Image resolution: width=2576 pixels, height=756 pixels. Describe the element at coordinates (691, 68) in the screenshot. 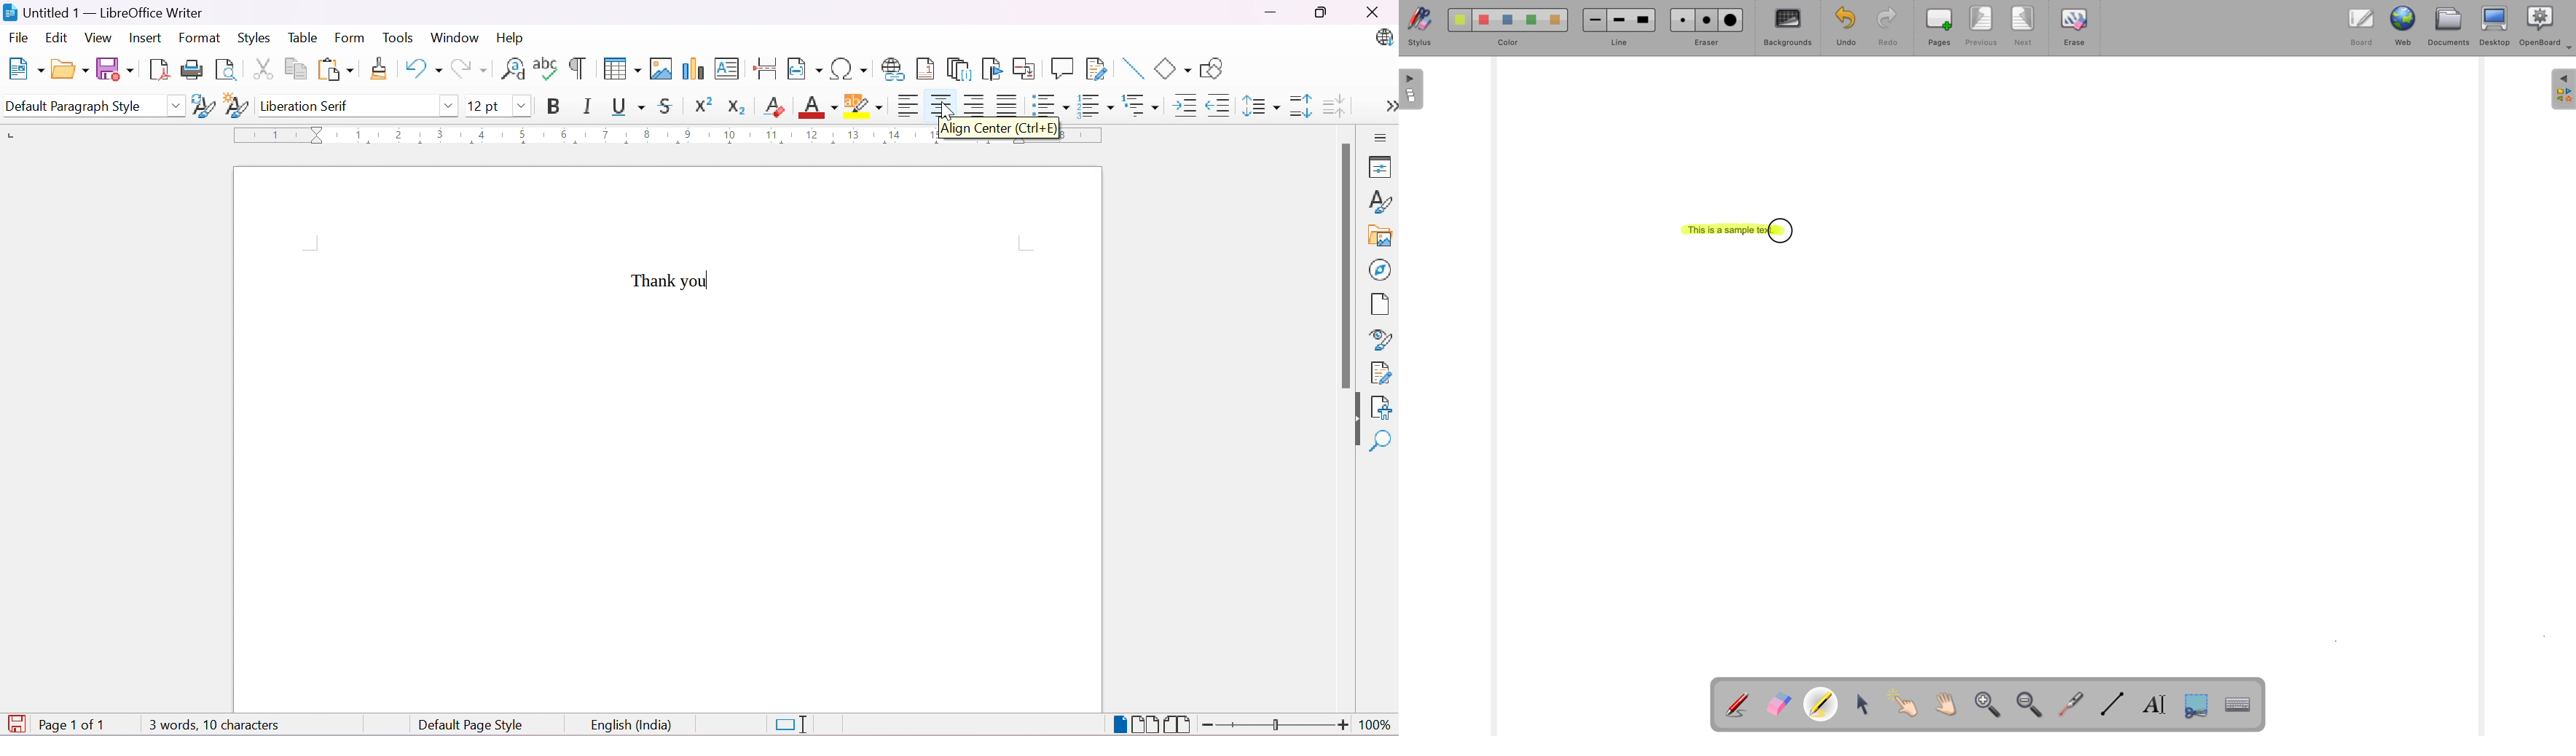

I see `Insert Chart` at that location.